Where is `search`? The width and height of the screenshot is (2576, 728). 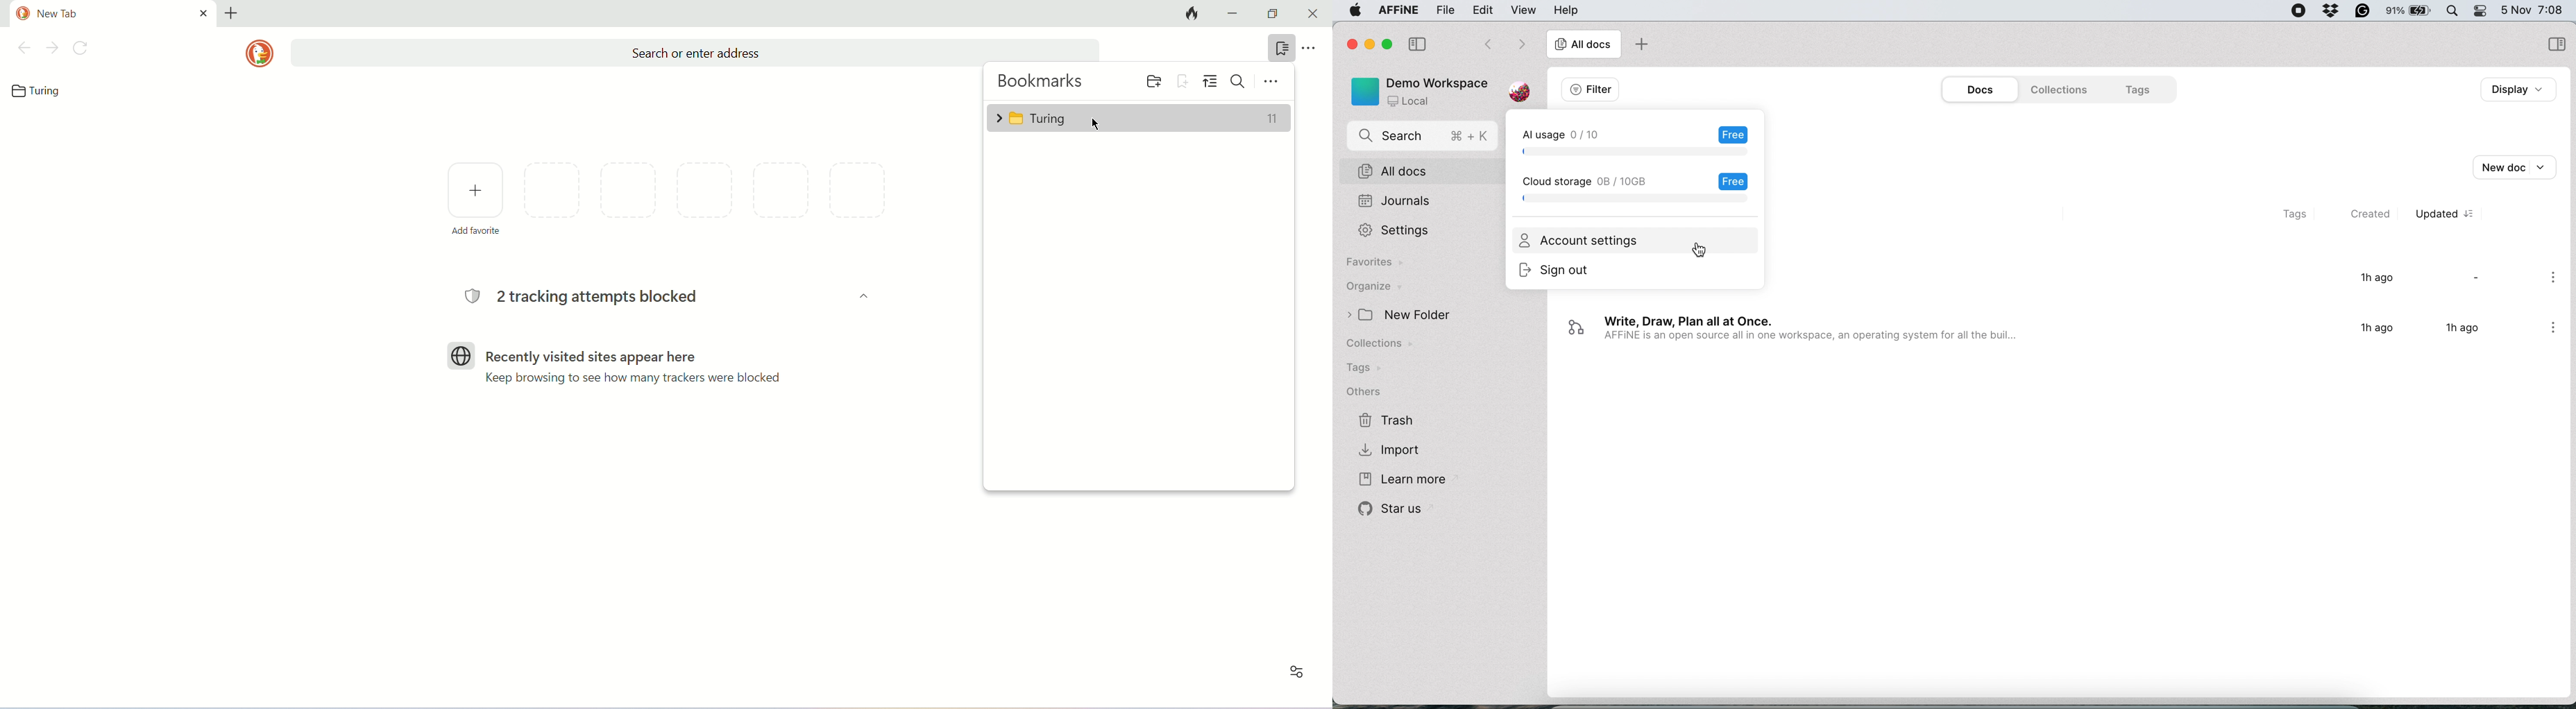 search is located at coordinates (694, 53).